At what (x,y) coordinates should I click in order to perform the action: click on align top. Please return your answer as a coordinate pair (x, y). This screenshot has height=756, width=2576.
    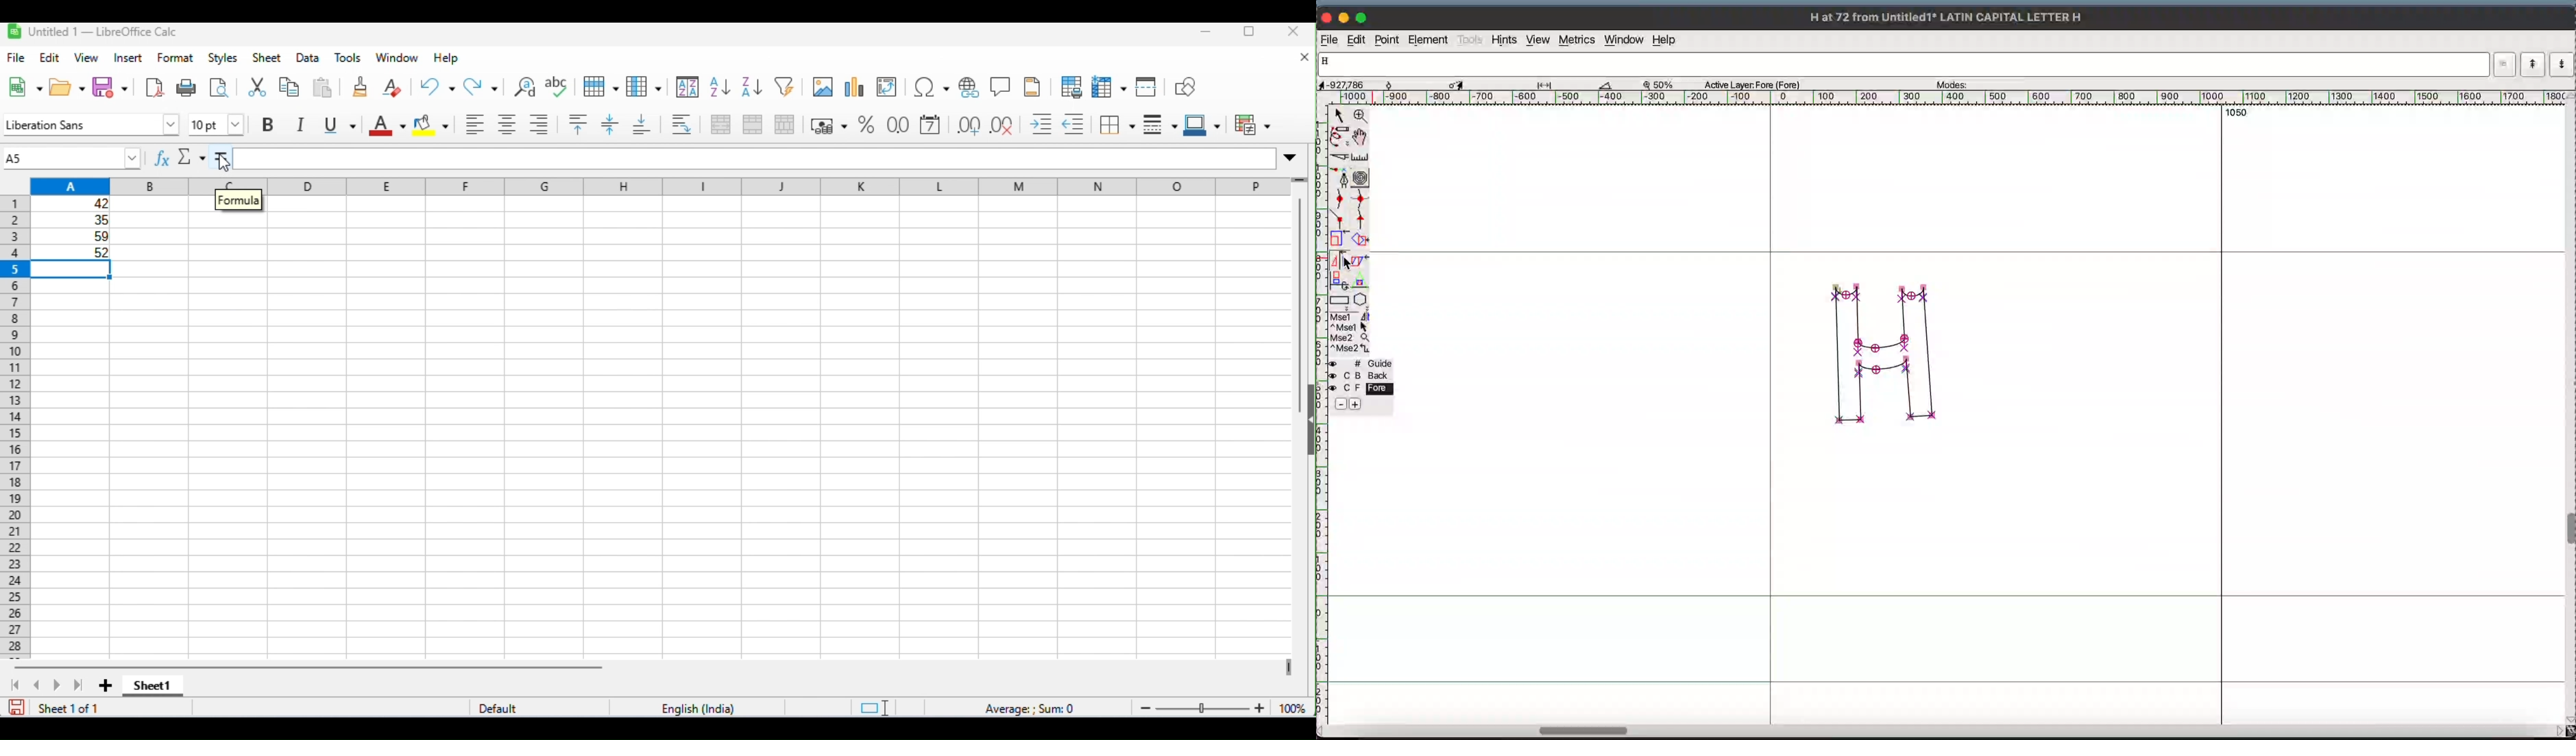
    Looking at the image, I should click on (580, 124).